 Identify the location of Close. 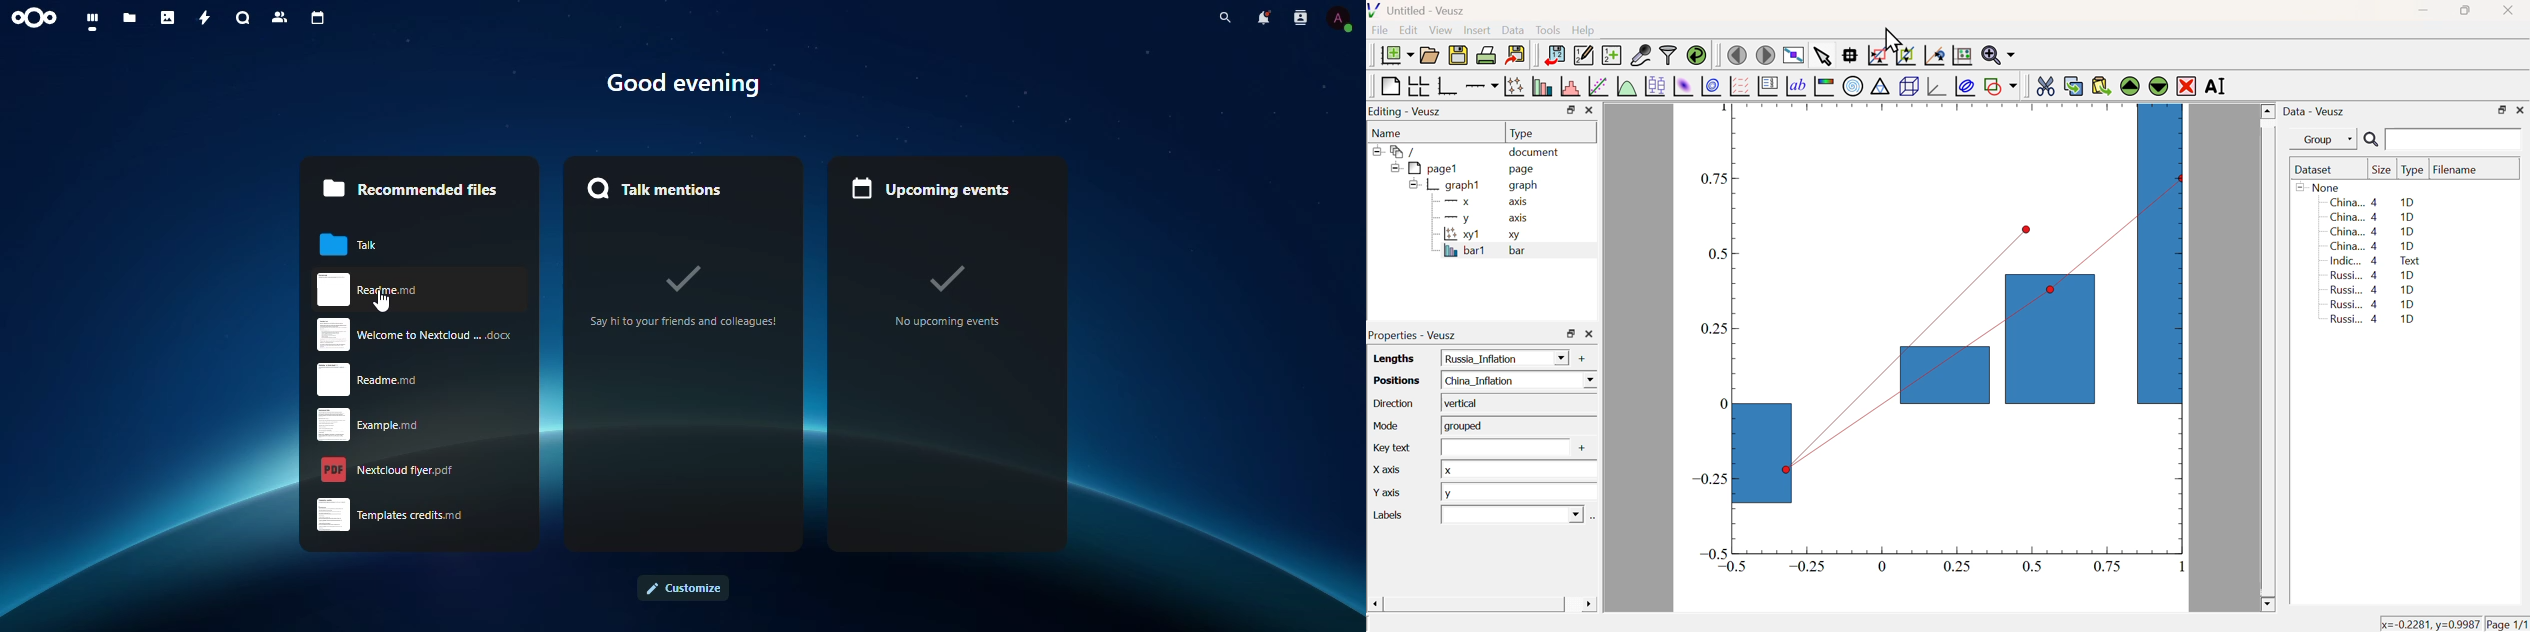
(2521, 109).